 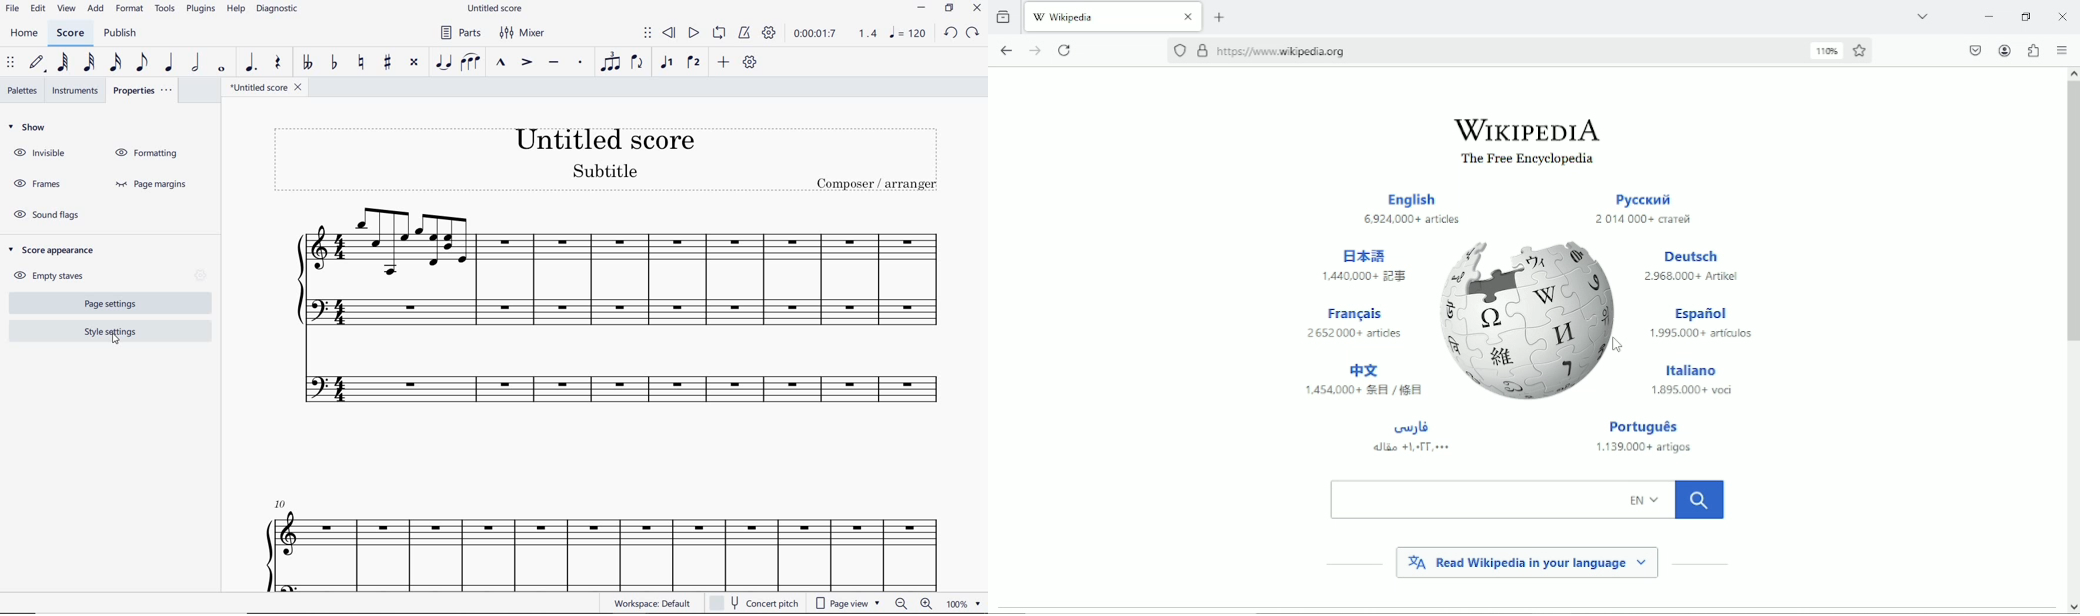 I want to click on MARCATO, so click(x=502, y=64).